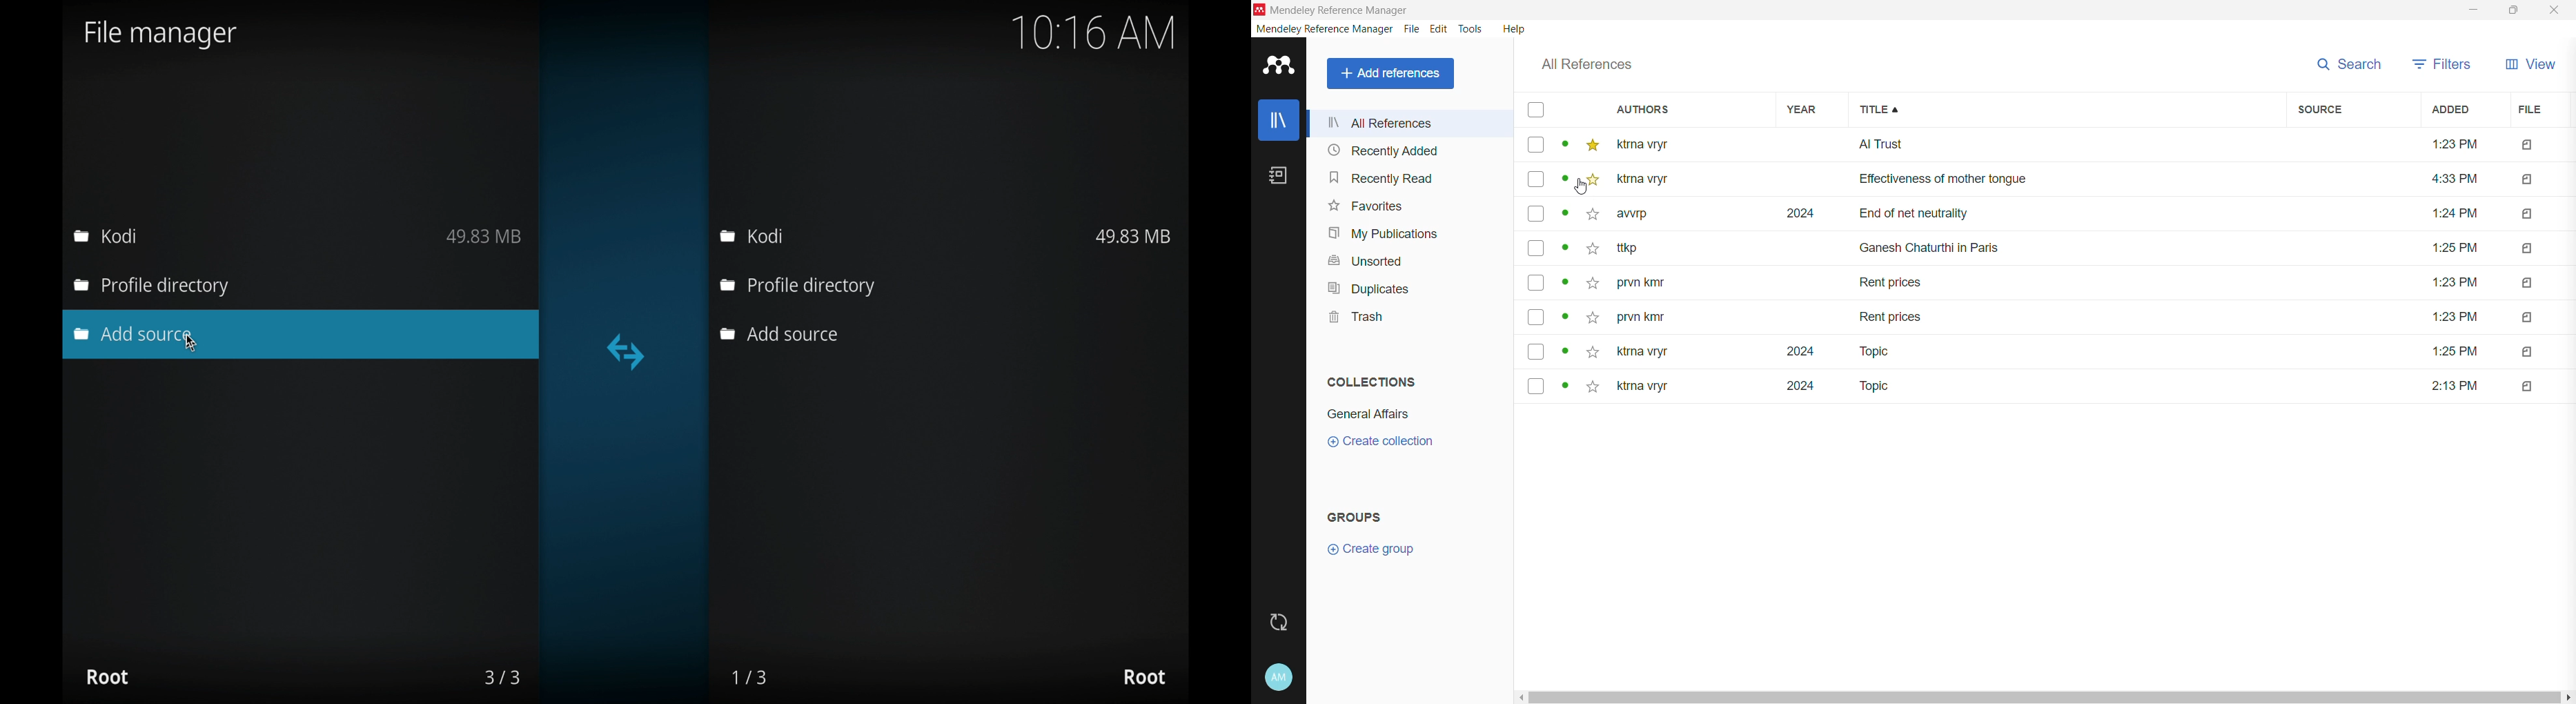  Describe the element at coordinates (1893, 315) in the screenshot. I see `rent prices ` at that location.